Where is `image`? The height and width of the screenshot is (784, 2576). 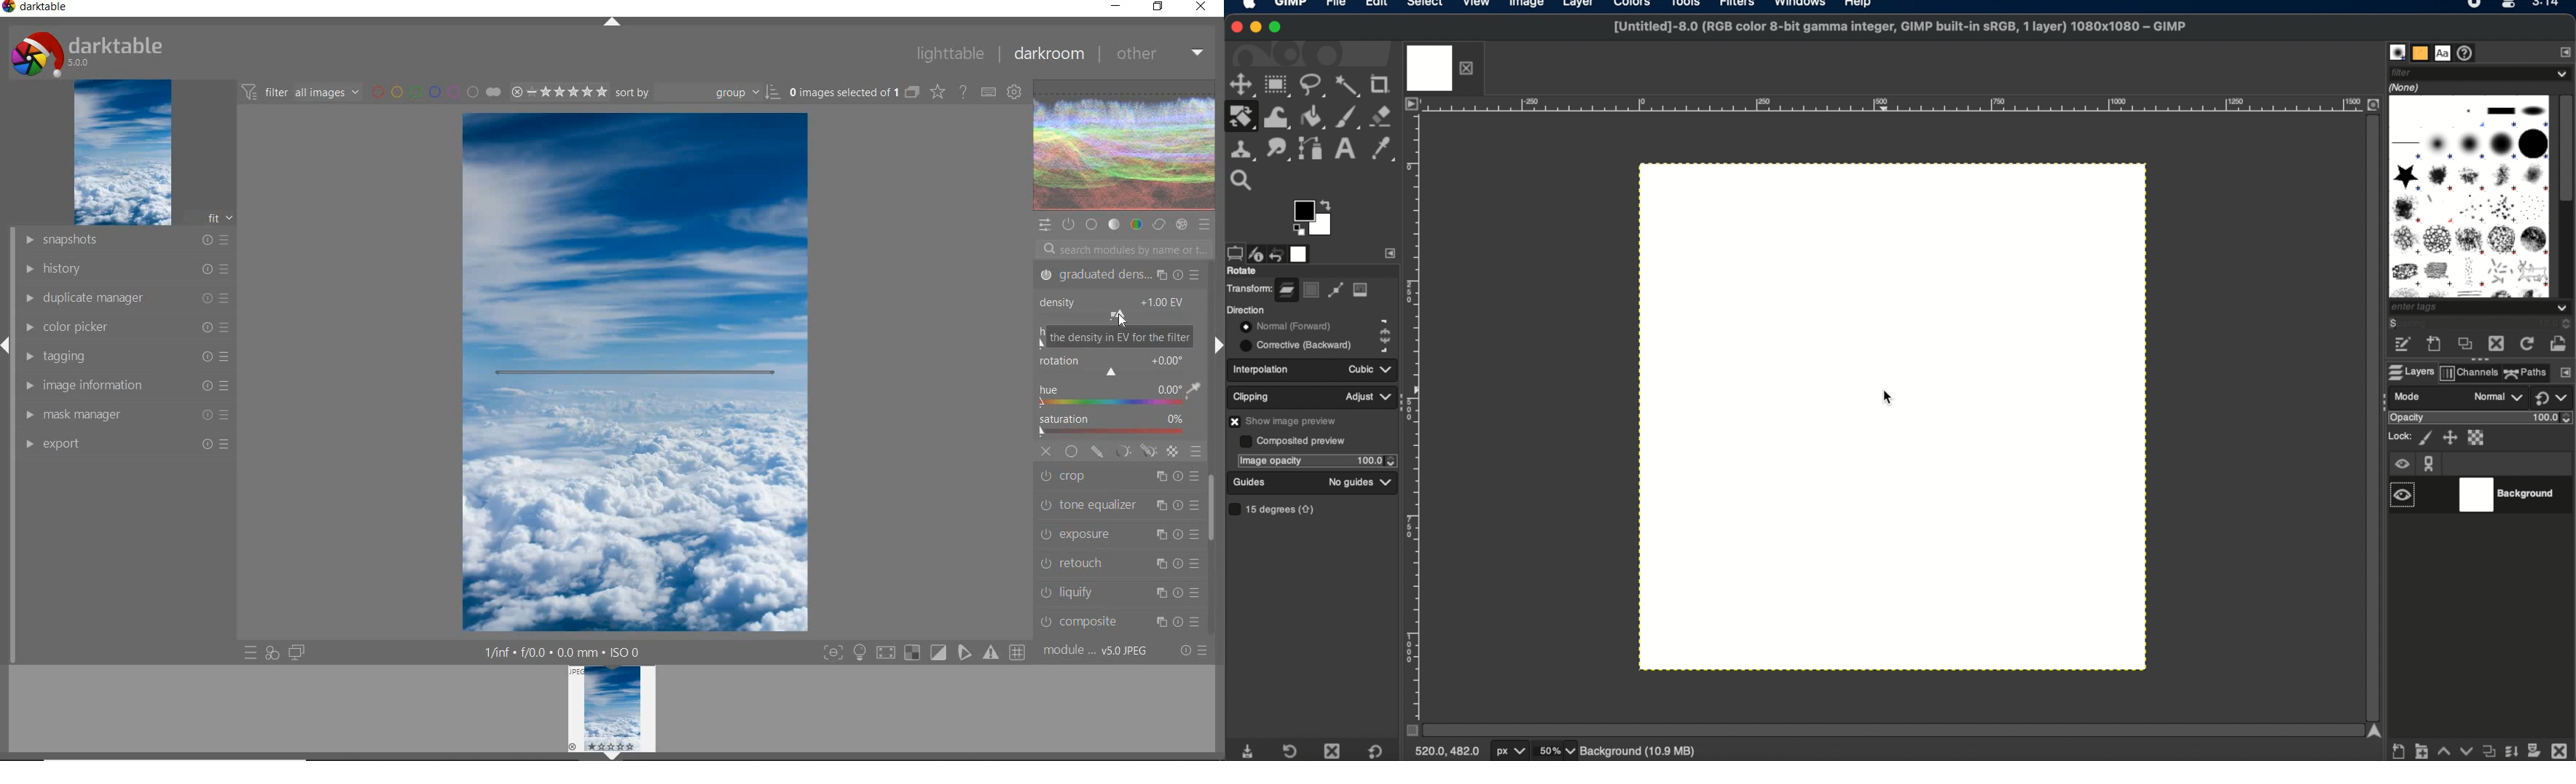 image is located at coordinates (1525, 6).